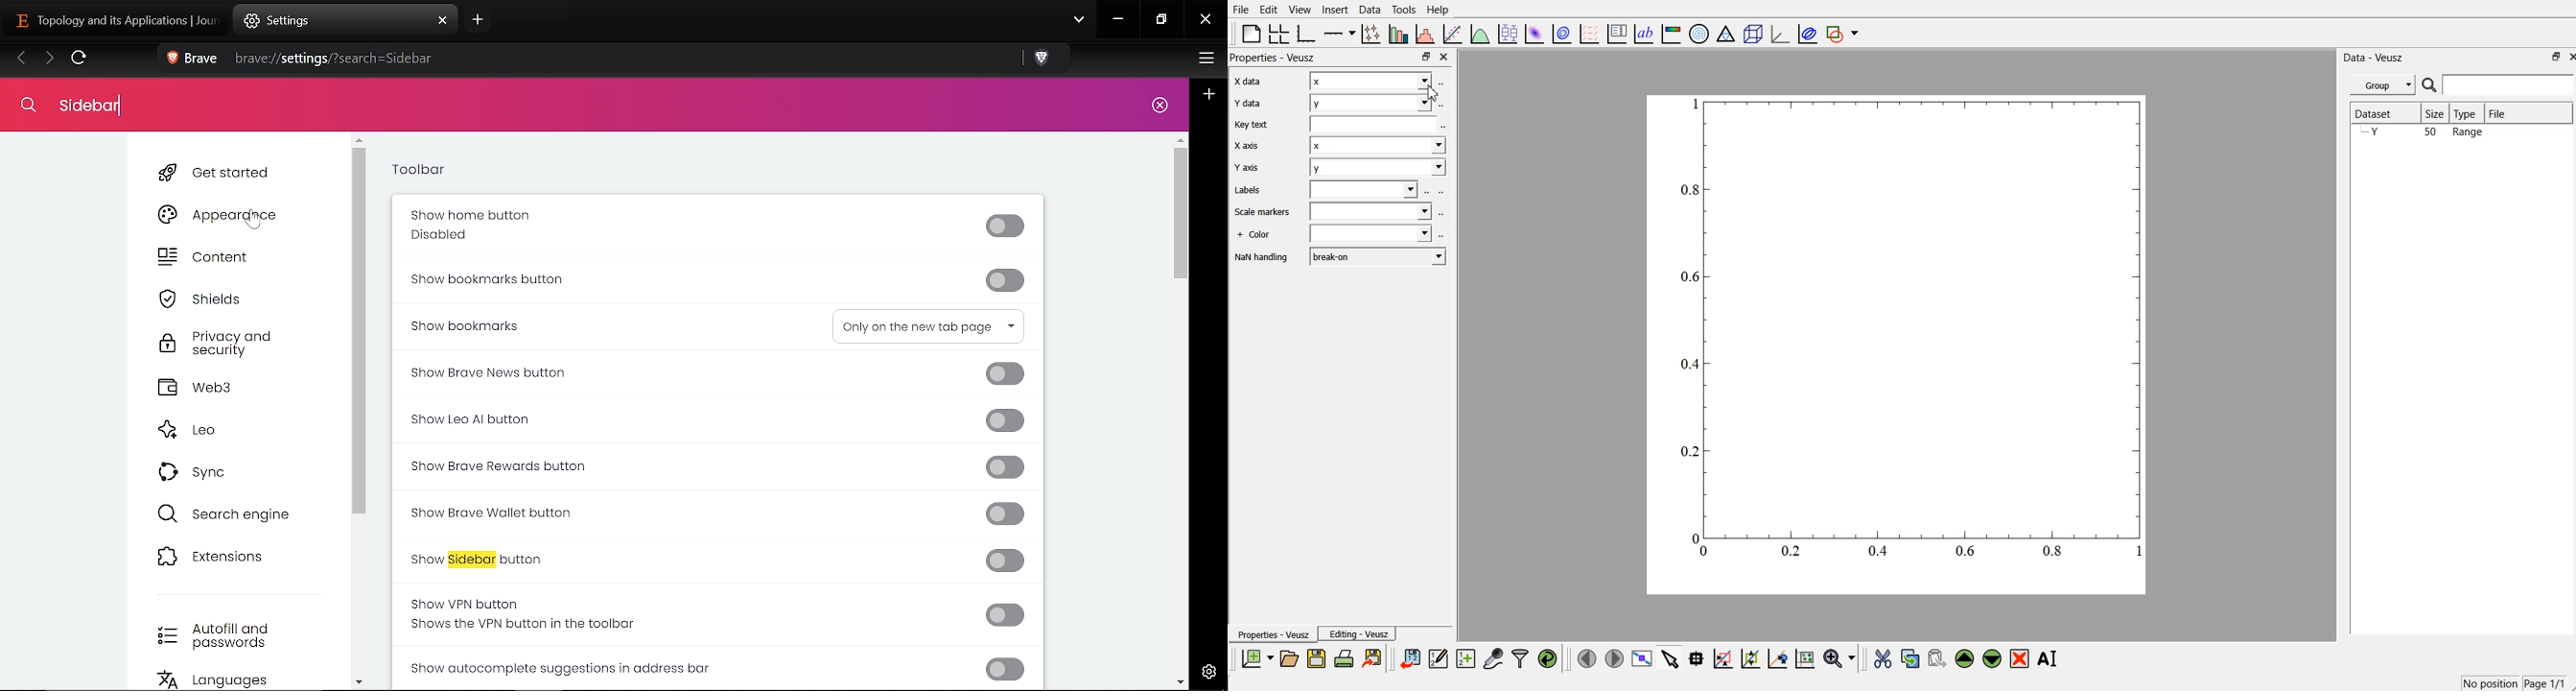  What do you see at coordinates (719, 667) in the screenshot?
I see `Show autocomplete suggestions in address bar` at bounding box center [719, 667].